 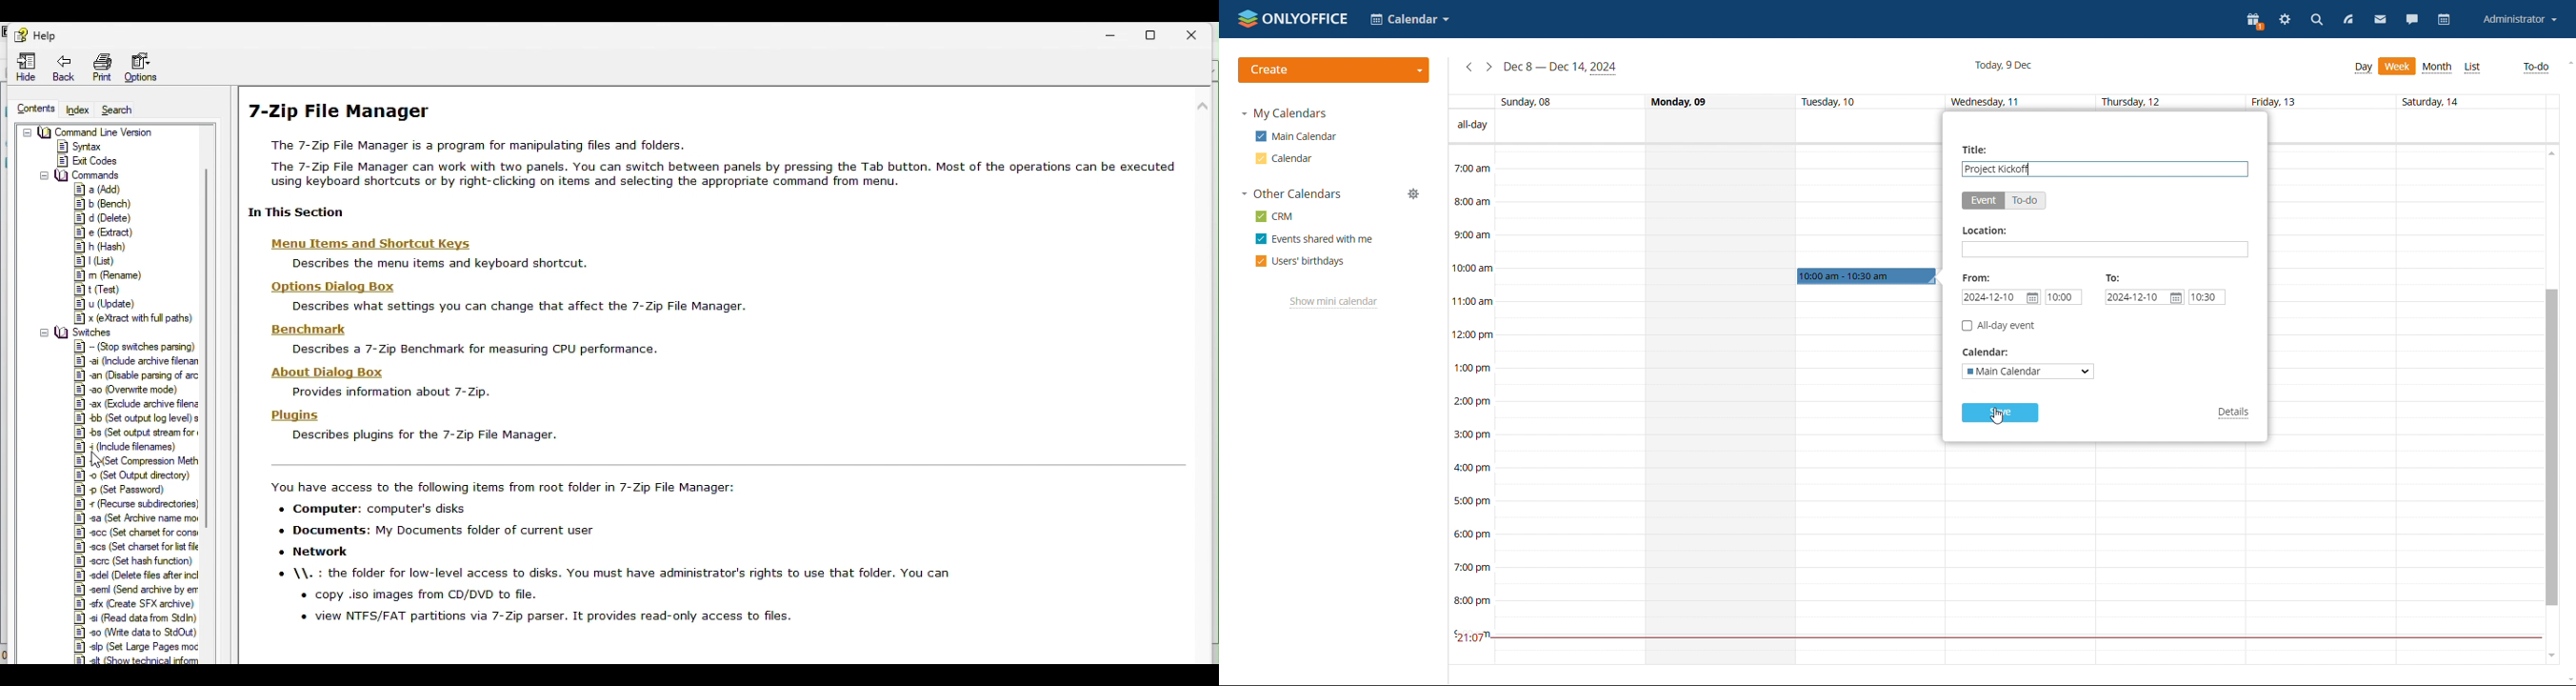 I want to click on Restore, so click(x=1153, y=35).